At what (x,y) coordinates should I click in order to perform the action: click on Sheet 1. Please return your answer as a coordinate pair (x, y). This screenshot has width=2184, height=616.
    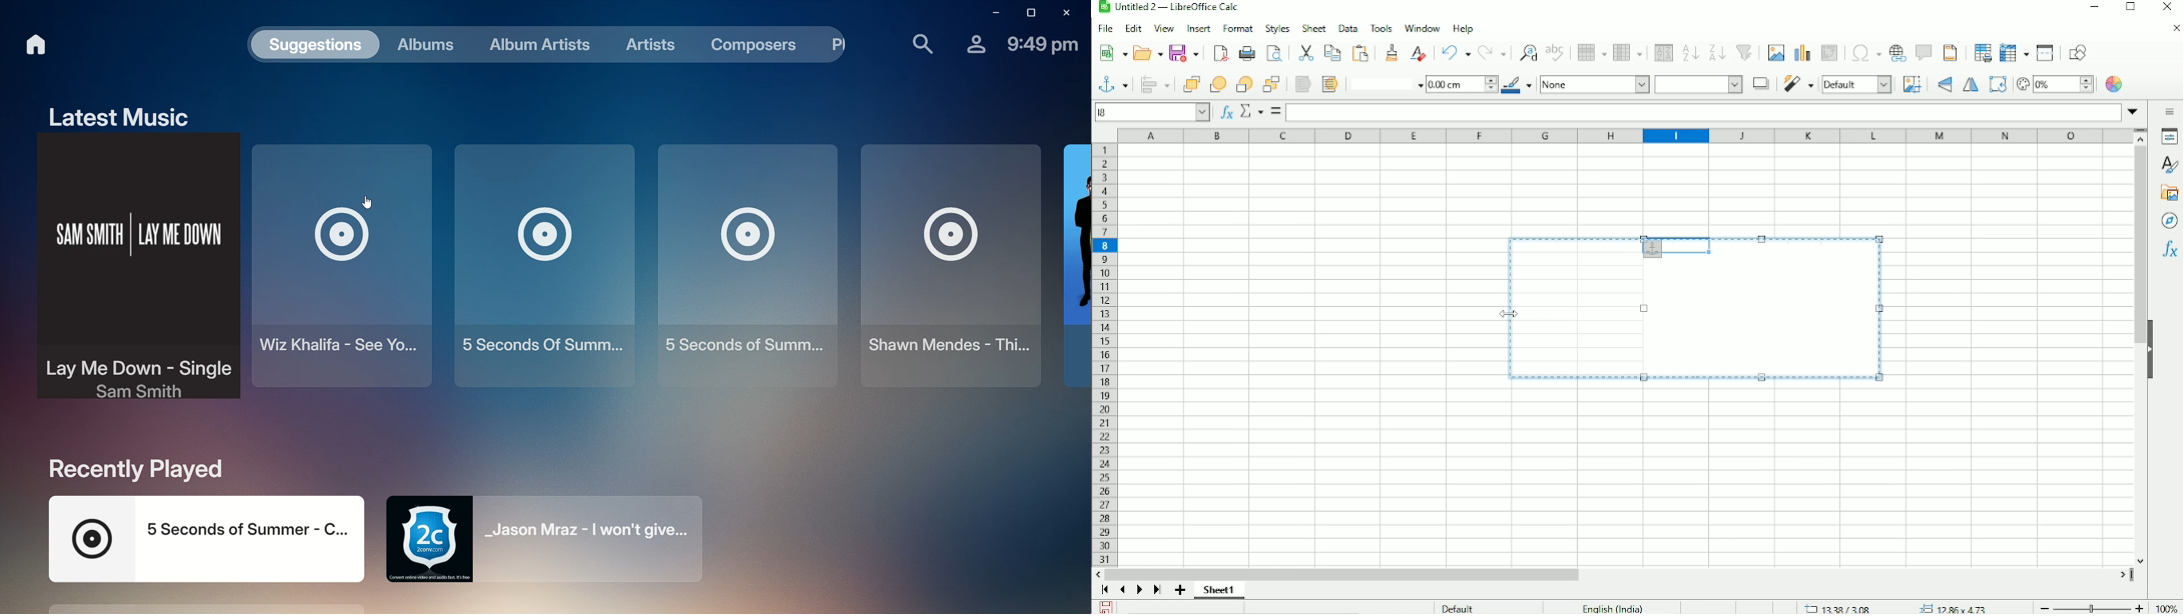
    Looking at the image, I should click on (1219, 590).